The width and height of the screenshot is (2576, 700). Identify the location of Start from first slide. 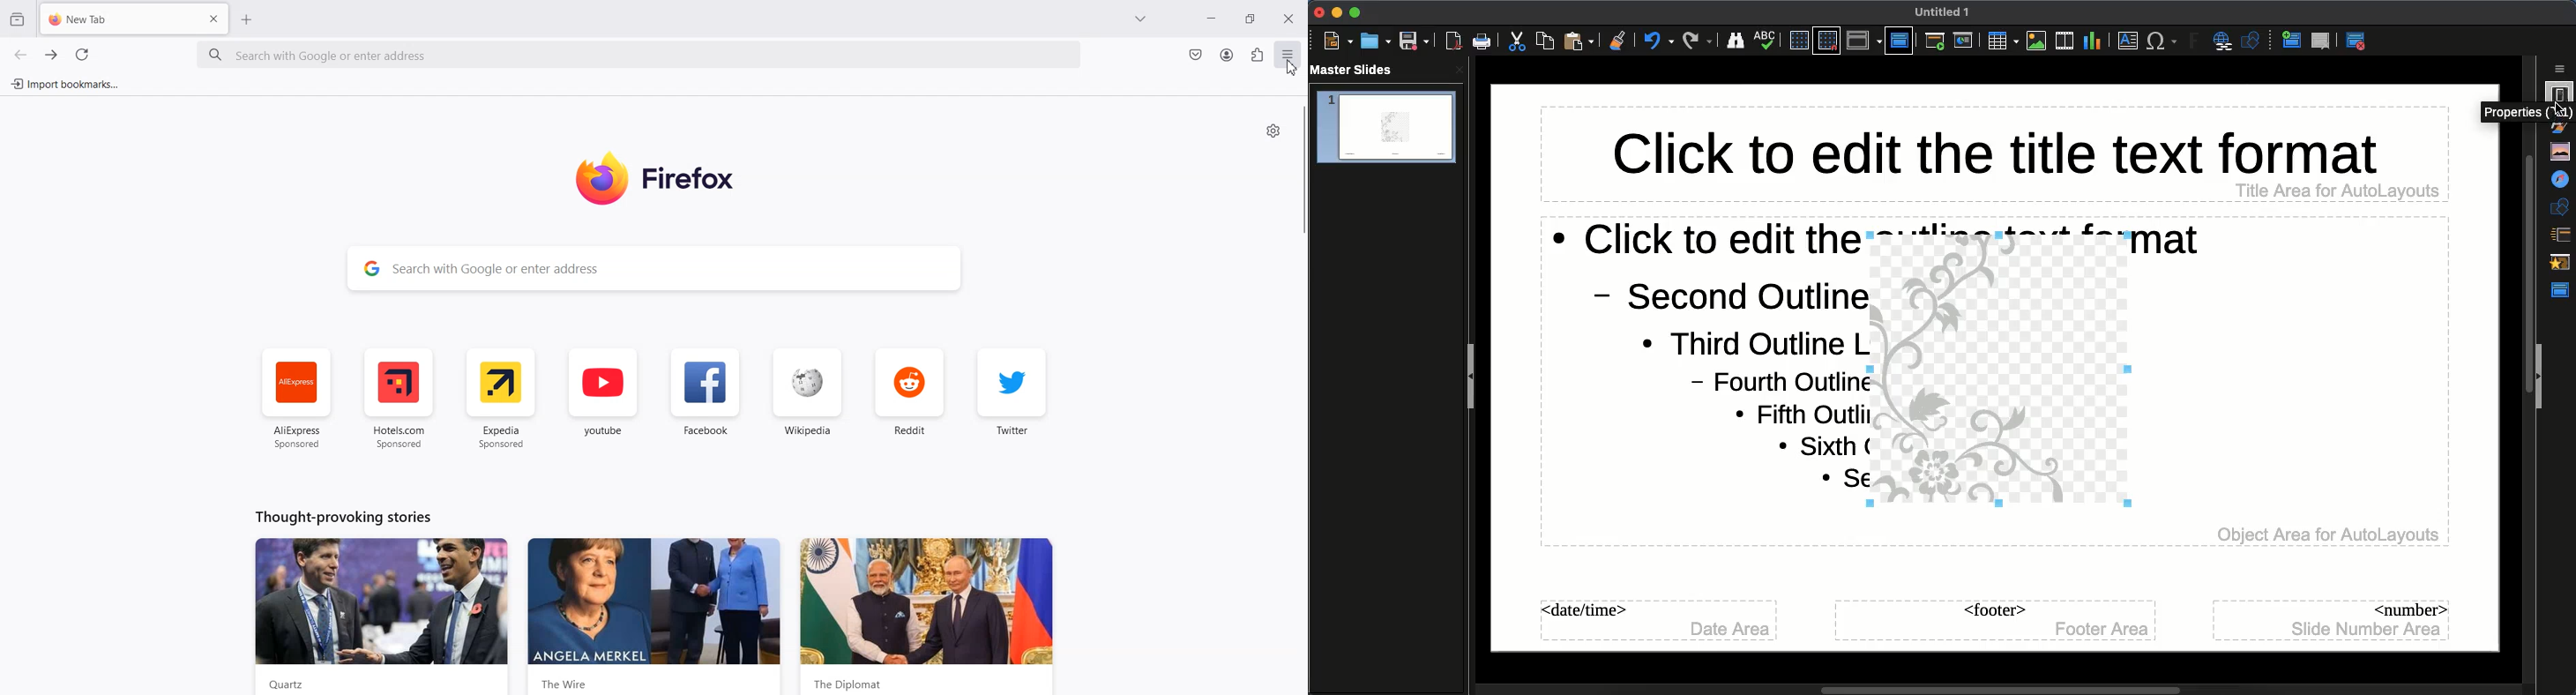
(1937, 43).